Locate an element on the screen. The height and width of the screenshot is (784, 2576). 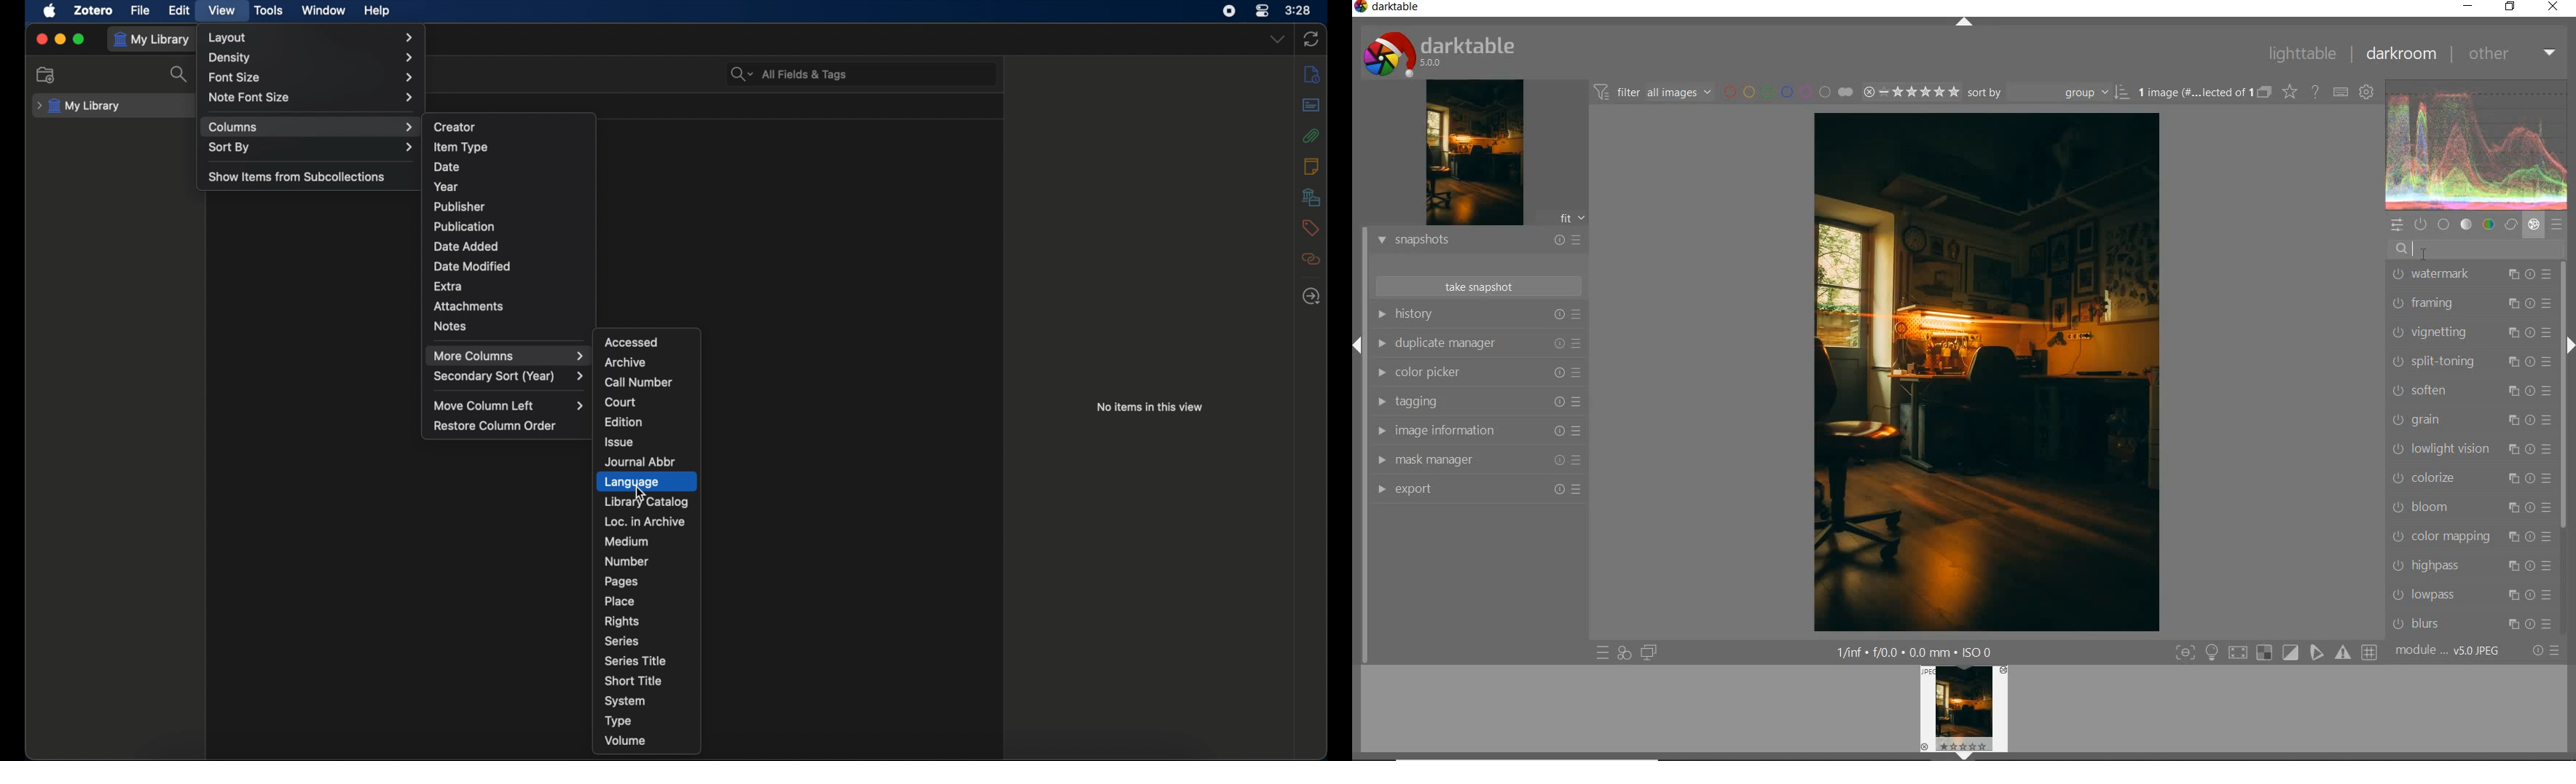
language is located at coordinates (646, 482).